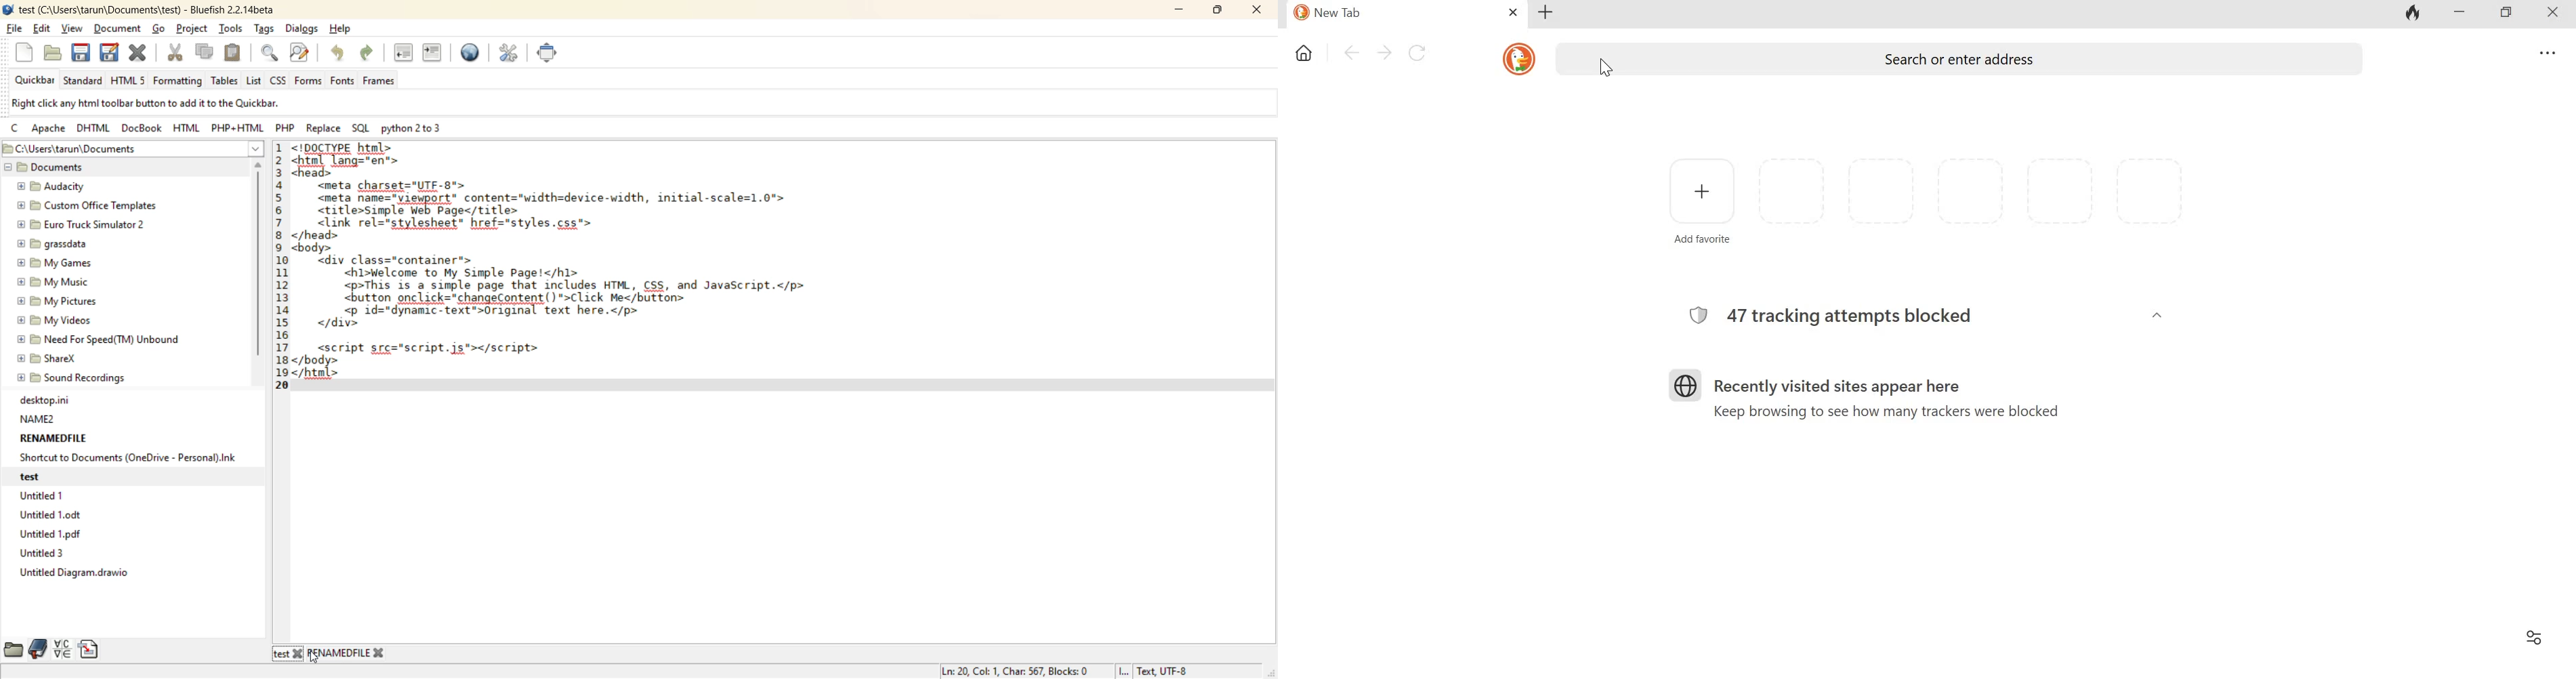  I want to click on undo, so click(339, 54).